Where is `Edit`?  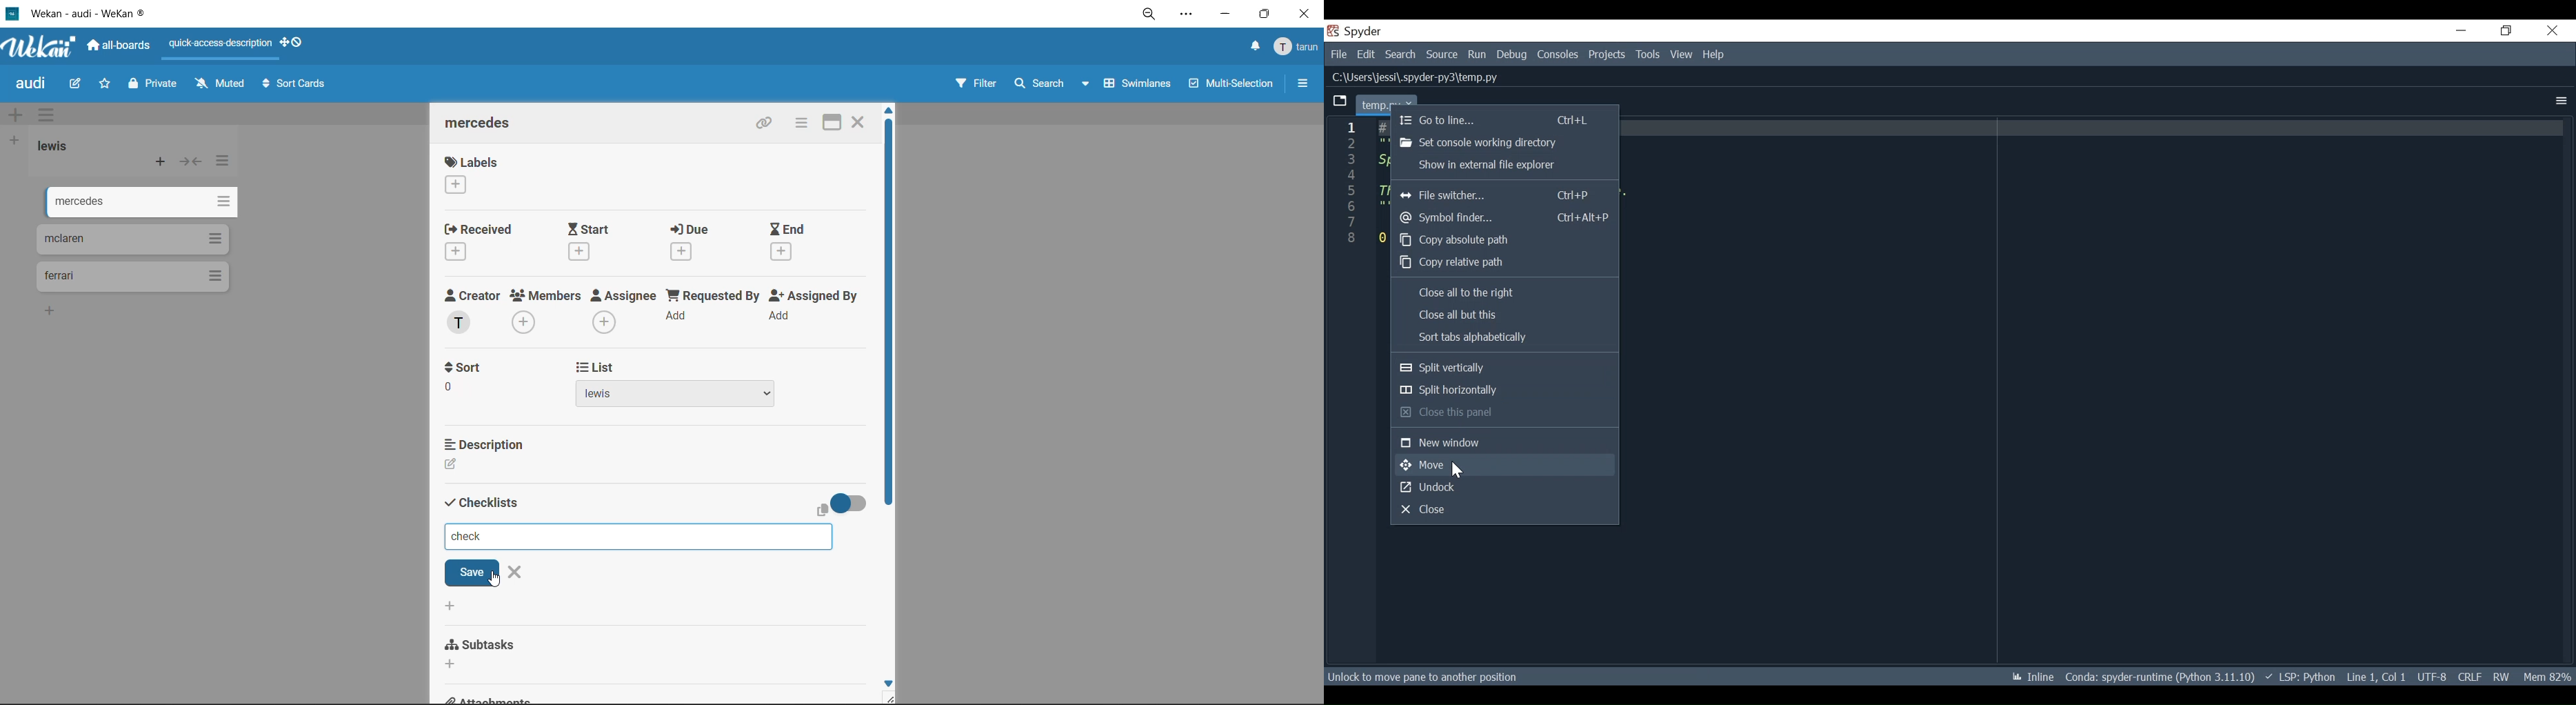 Edit is located at coordinates (1368, 55).